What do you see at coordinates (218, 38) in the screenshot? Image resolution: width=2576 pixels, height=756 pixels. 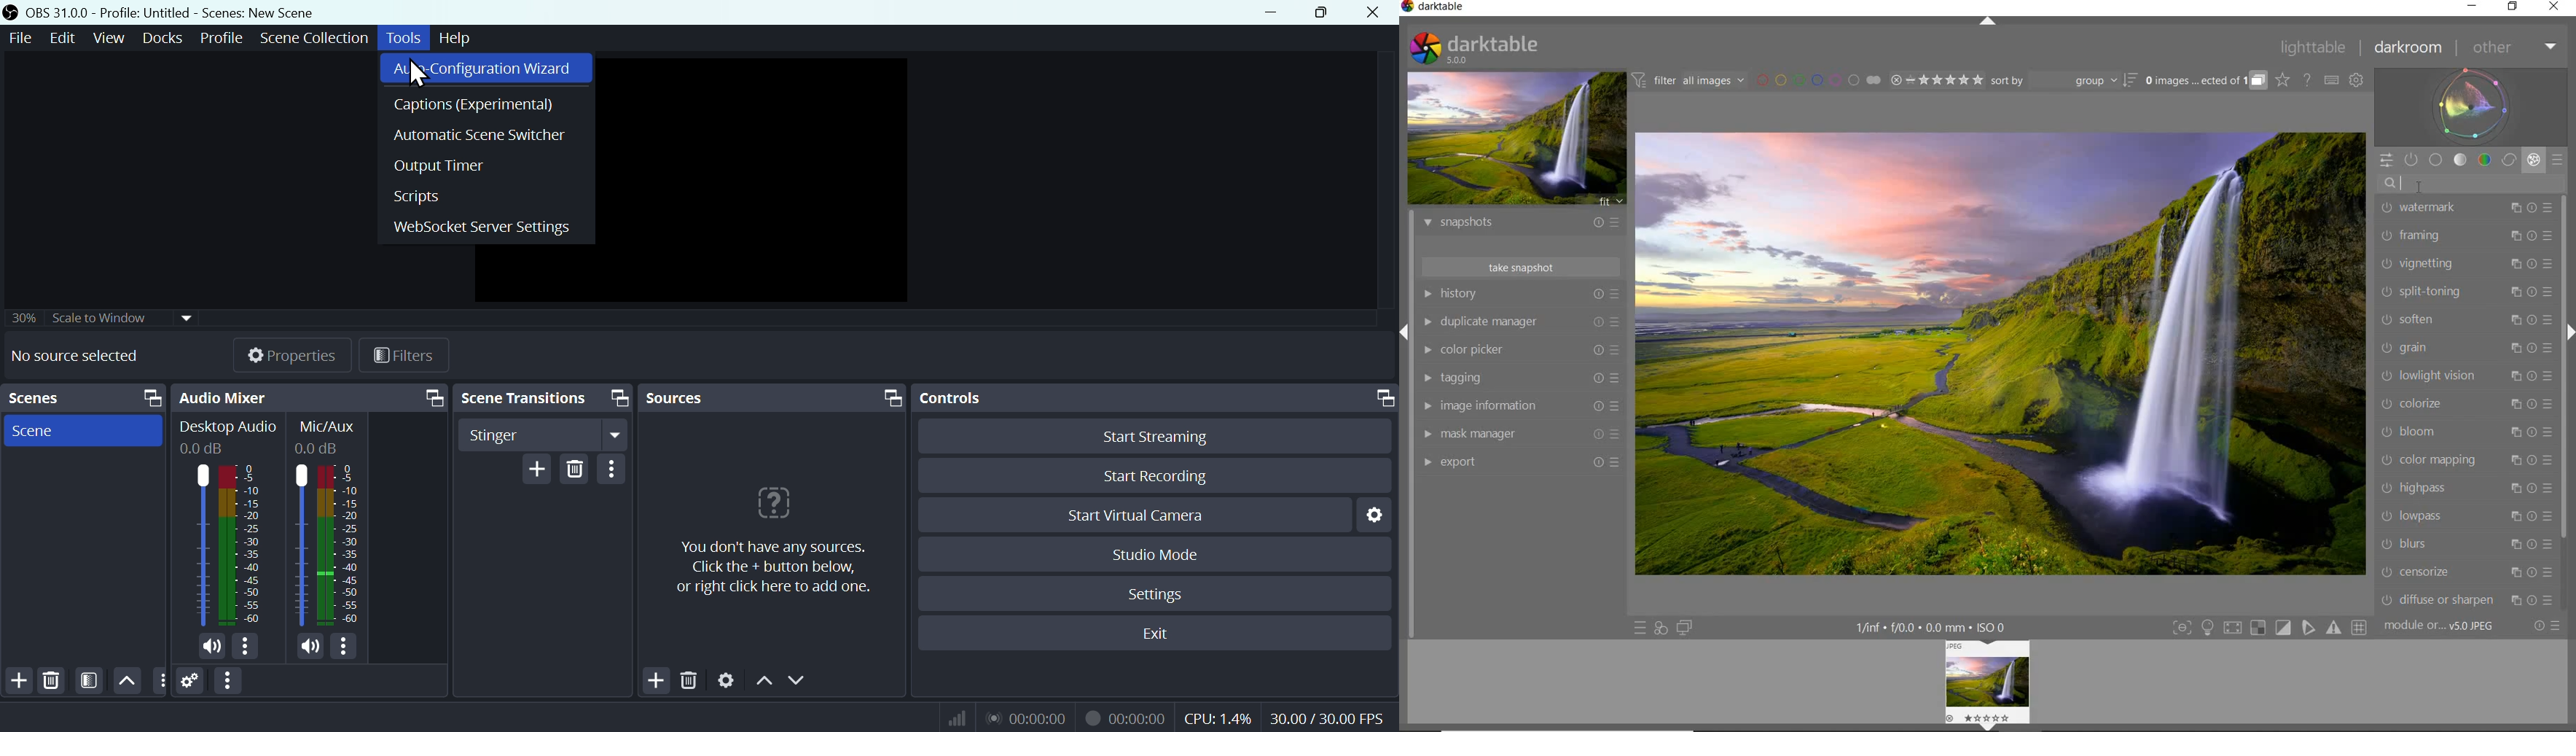 I see `Profile` at bounding box center [218, 38].